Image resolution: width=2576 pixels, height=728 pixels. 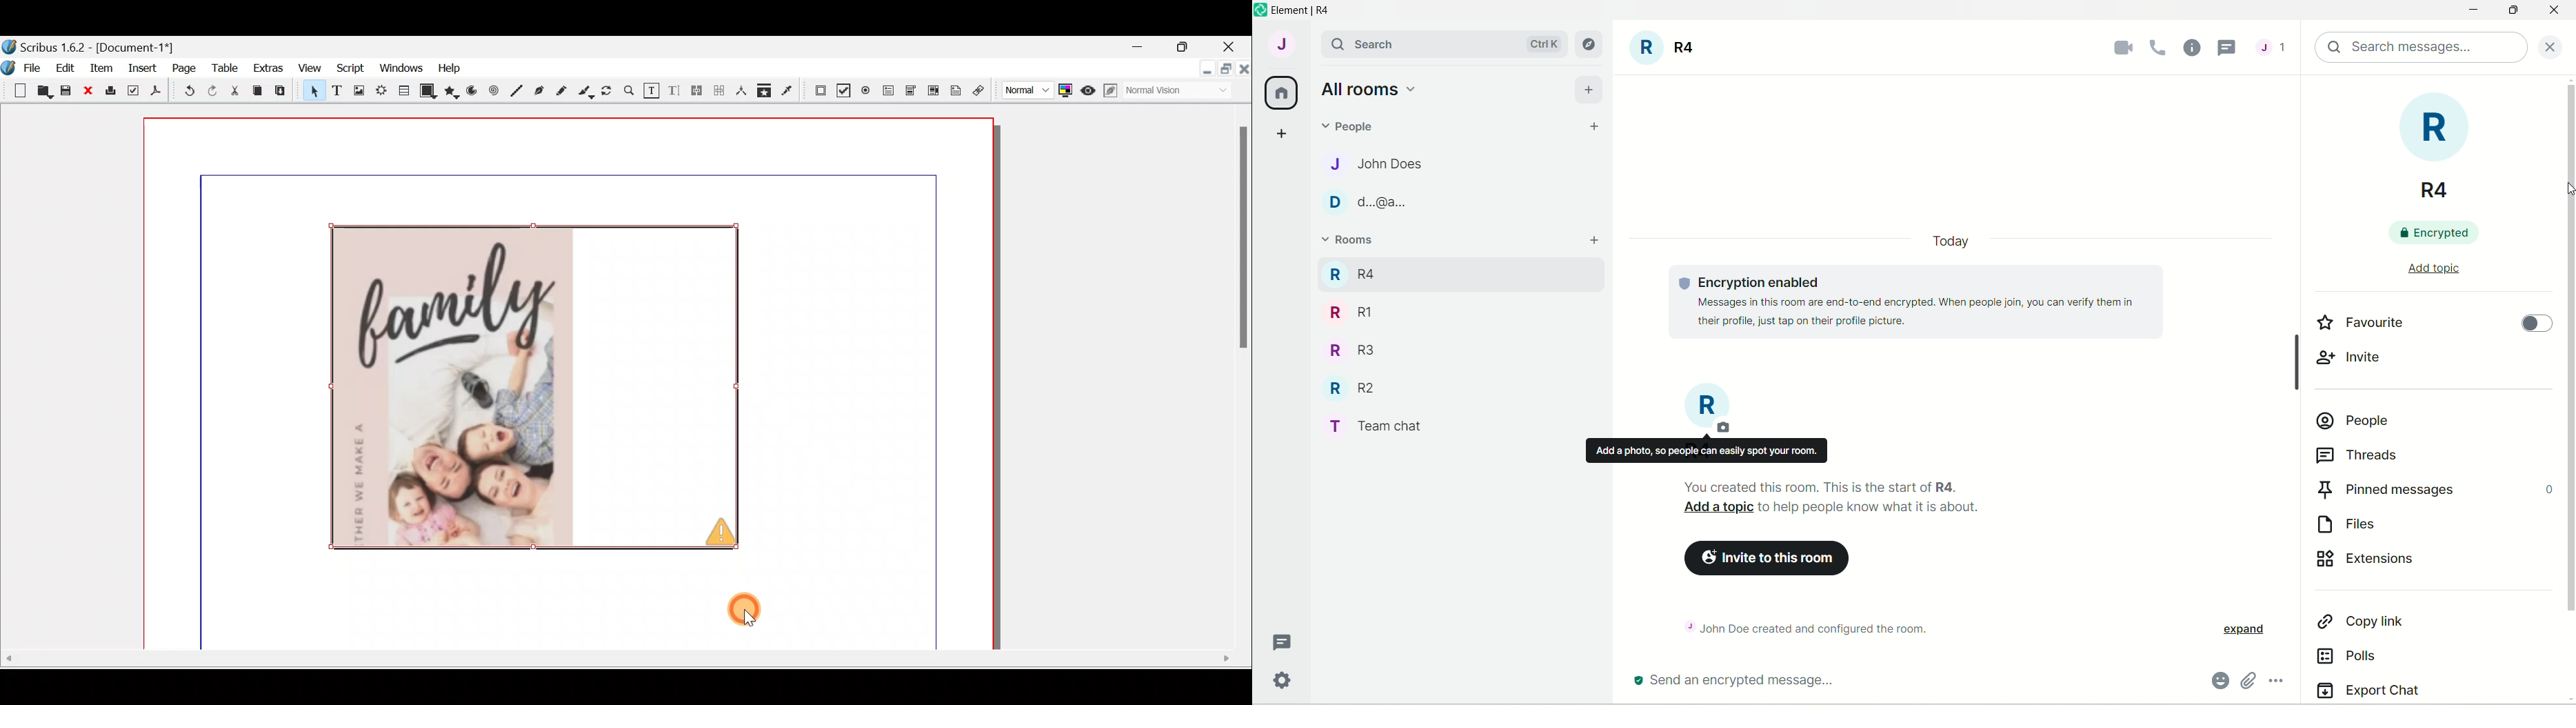 I want to click on Save, so click(x=68, y=92).